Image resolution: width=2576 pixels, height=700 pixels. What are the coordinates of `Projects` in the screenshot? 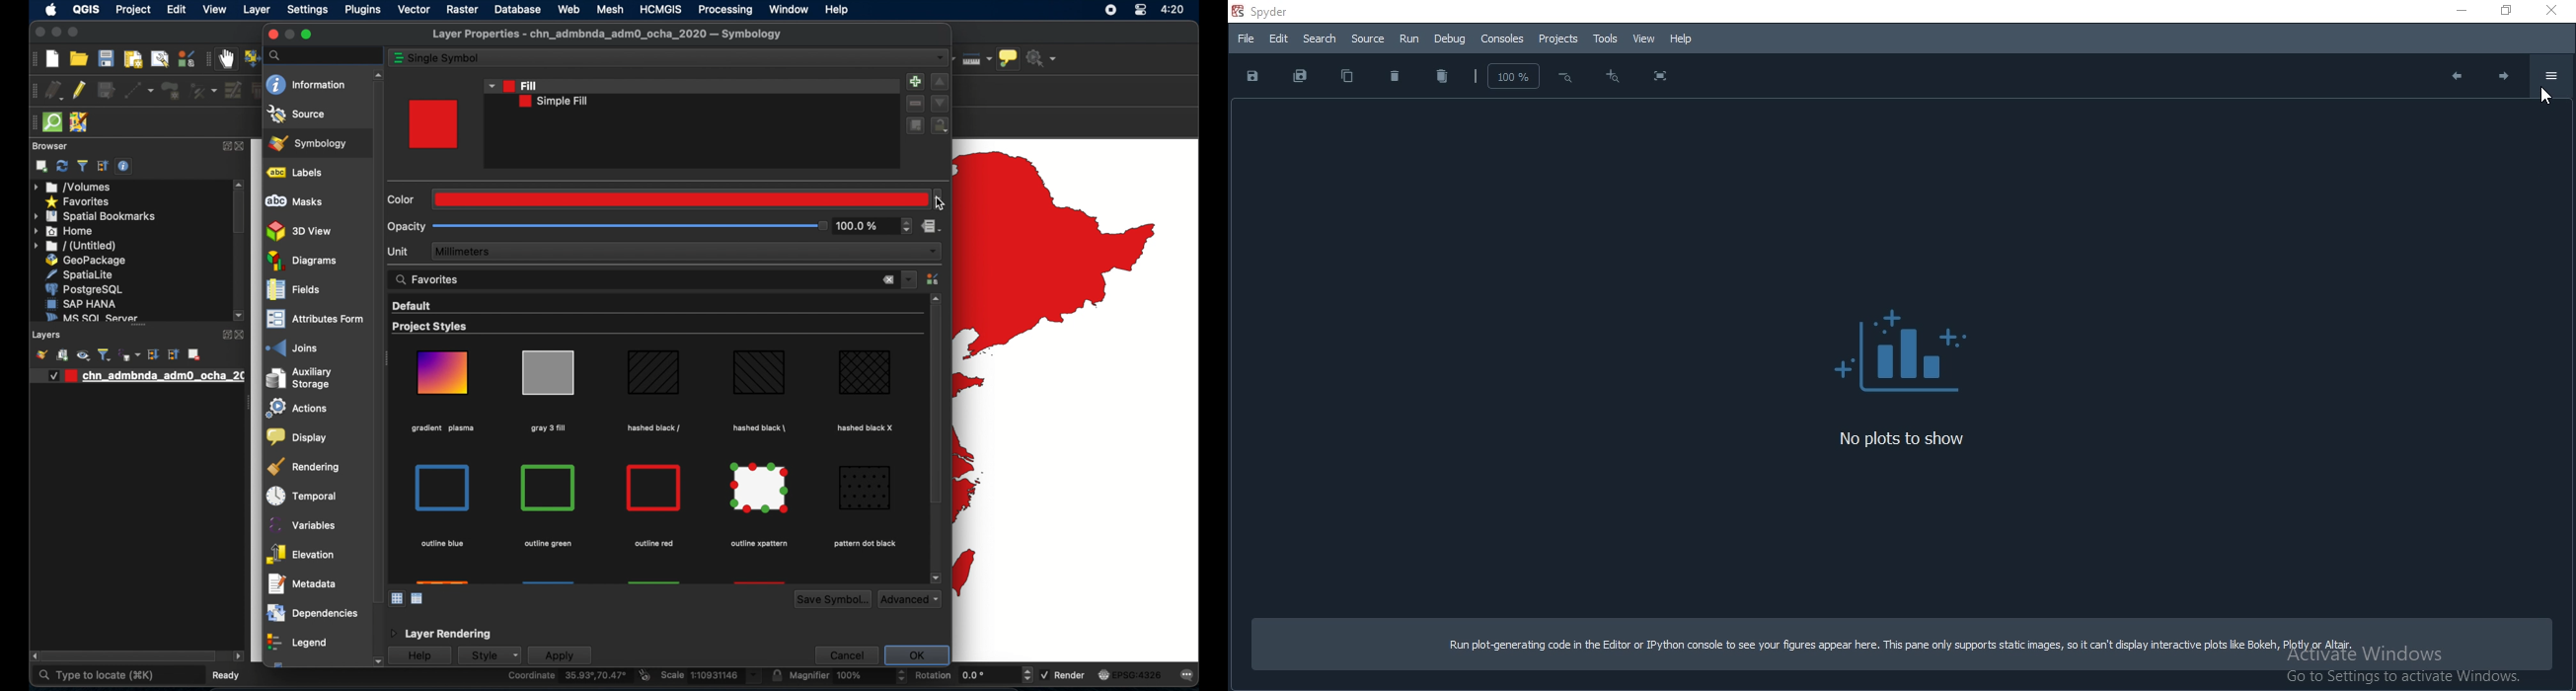 It's located at (1558, 38).